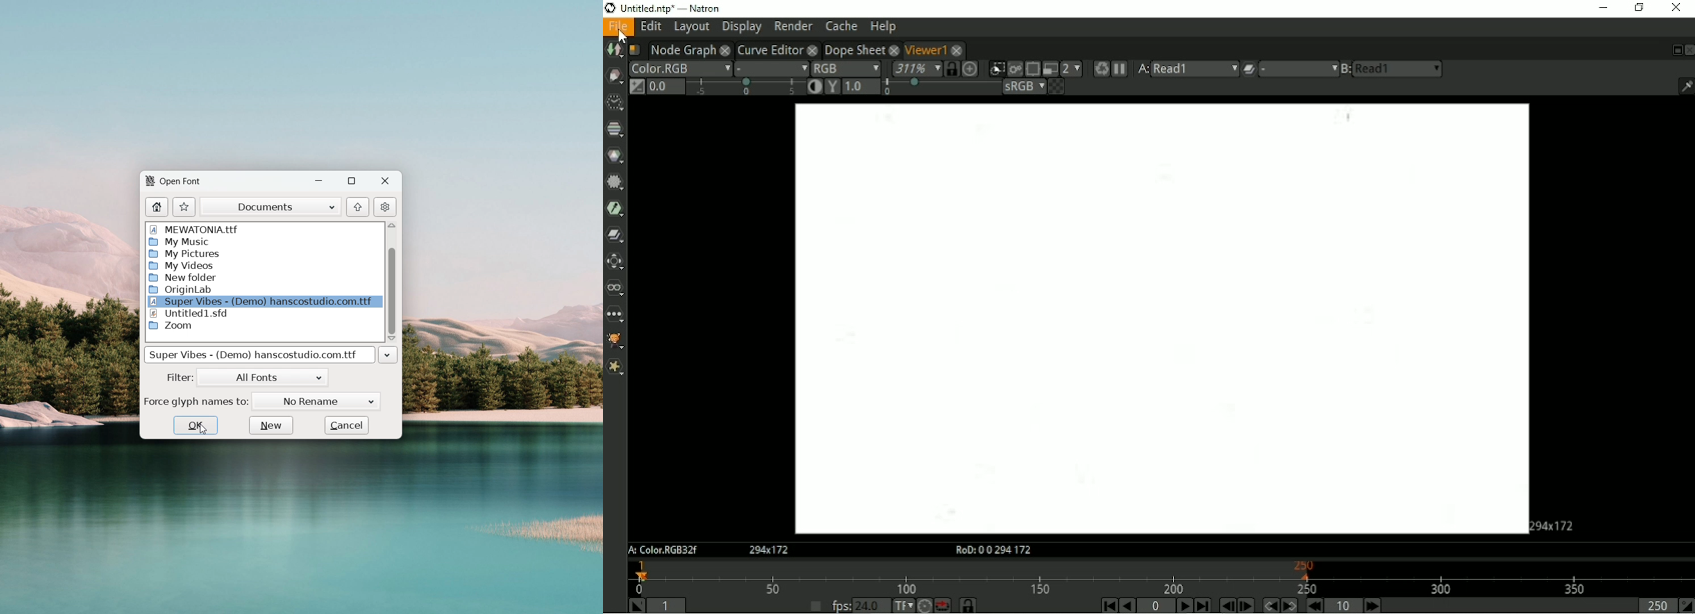 This screenshot has height=616, width=1708. Describe the element at coordinates (260, 354) in the screenshot. I see `Super Vibes - (Demo) hanscostudio.com.ttf` at that location.